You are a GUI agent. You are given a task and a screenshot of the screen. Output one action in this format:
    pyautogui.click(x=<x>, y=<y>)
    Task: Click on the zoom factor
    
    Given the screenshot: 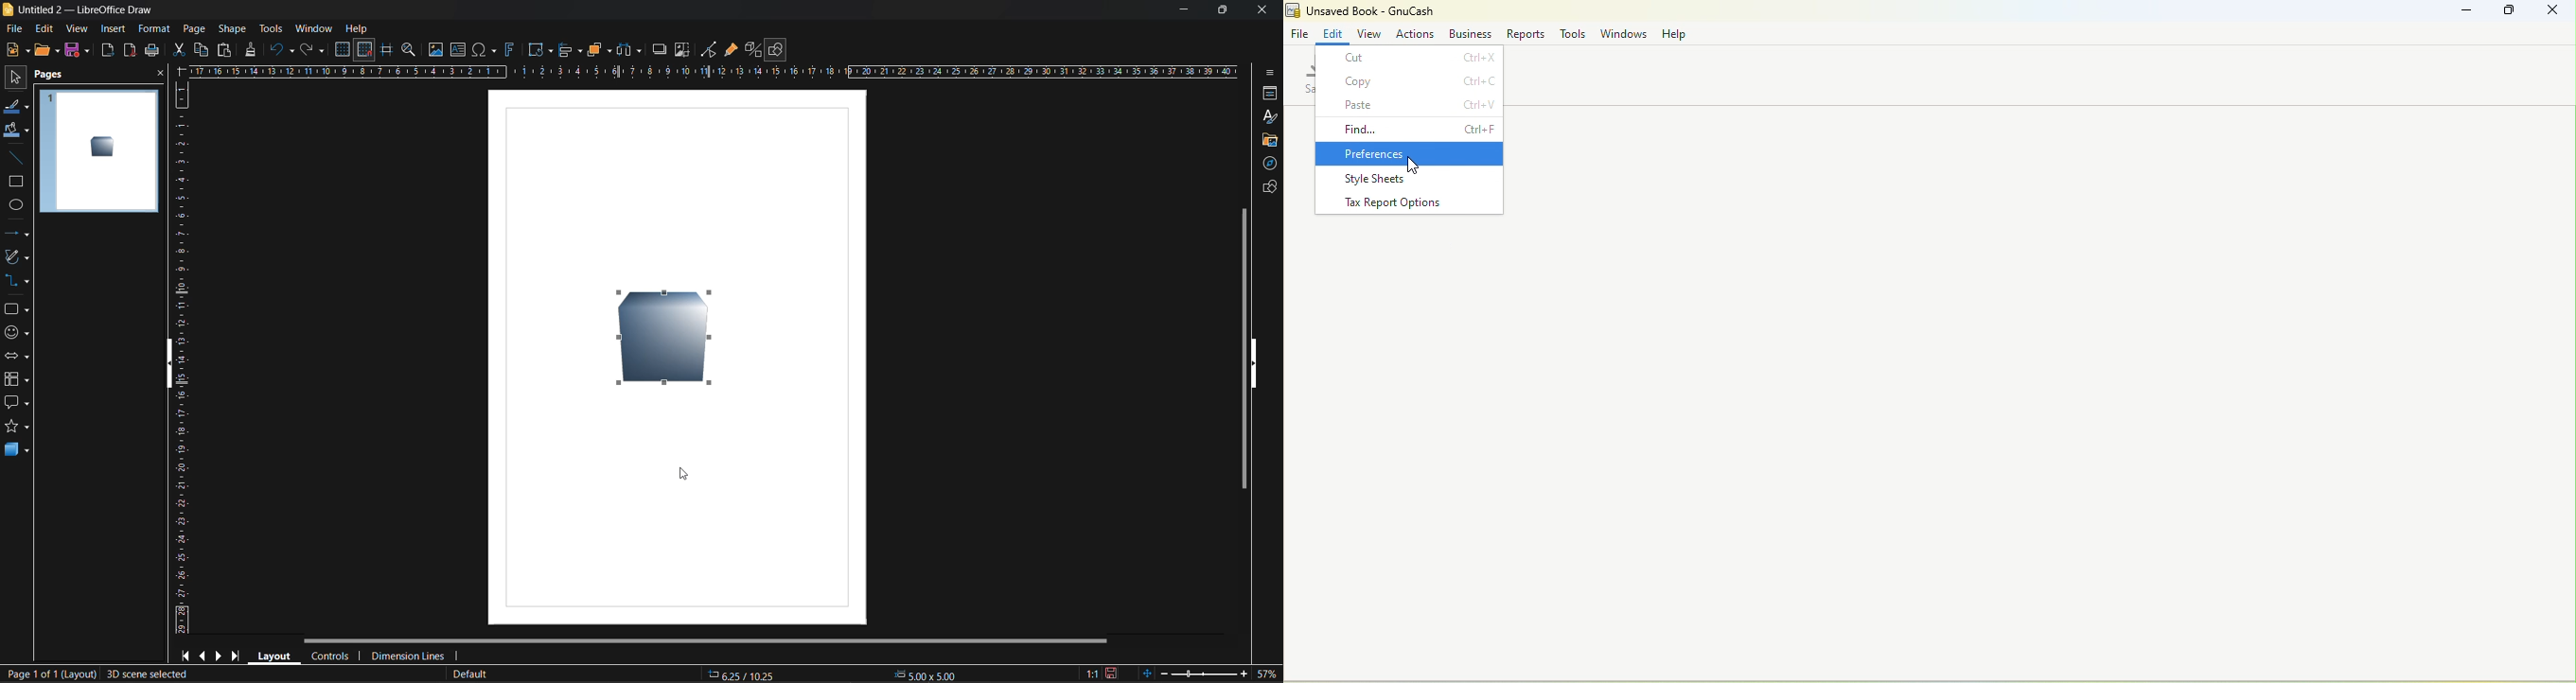 What is the action you would take?
    pyautogui.click(x=1268, y=672)
    